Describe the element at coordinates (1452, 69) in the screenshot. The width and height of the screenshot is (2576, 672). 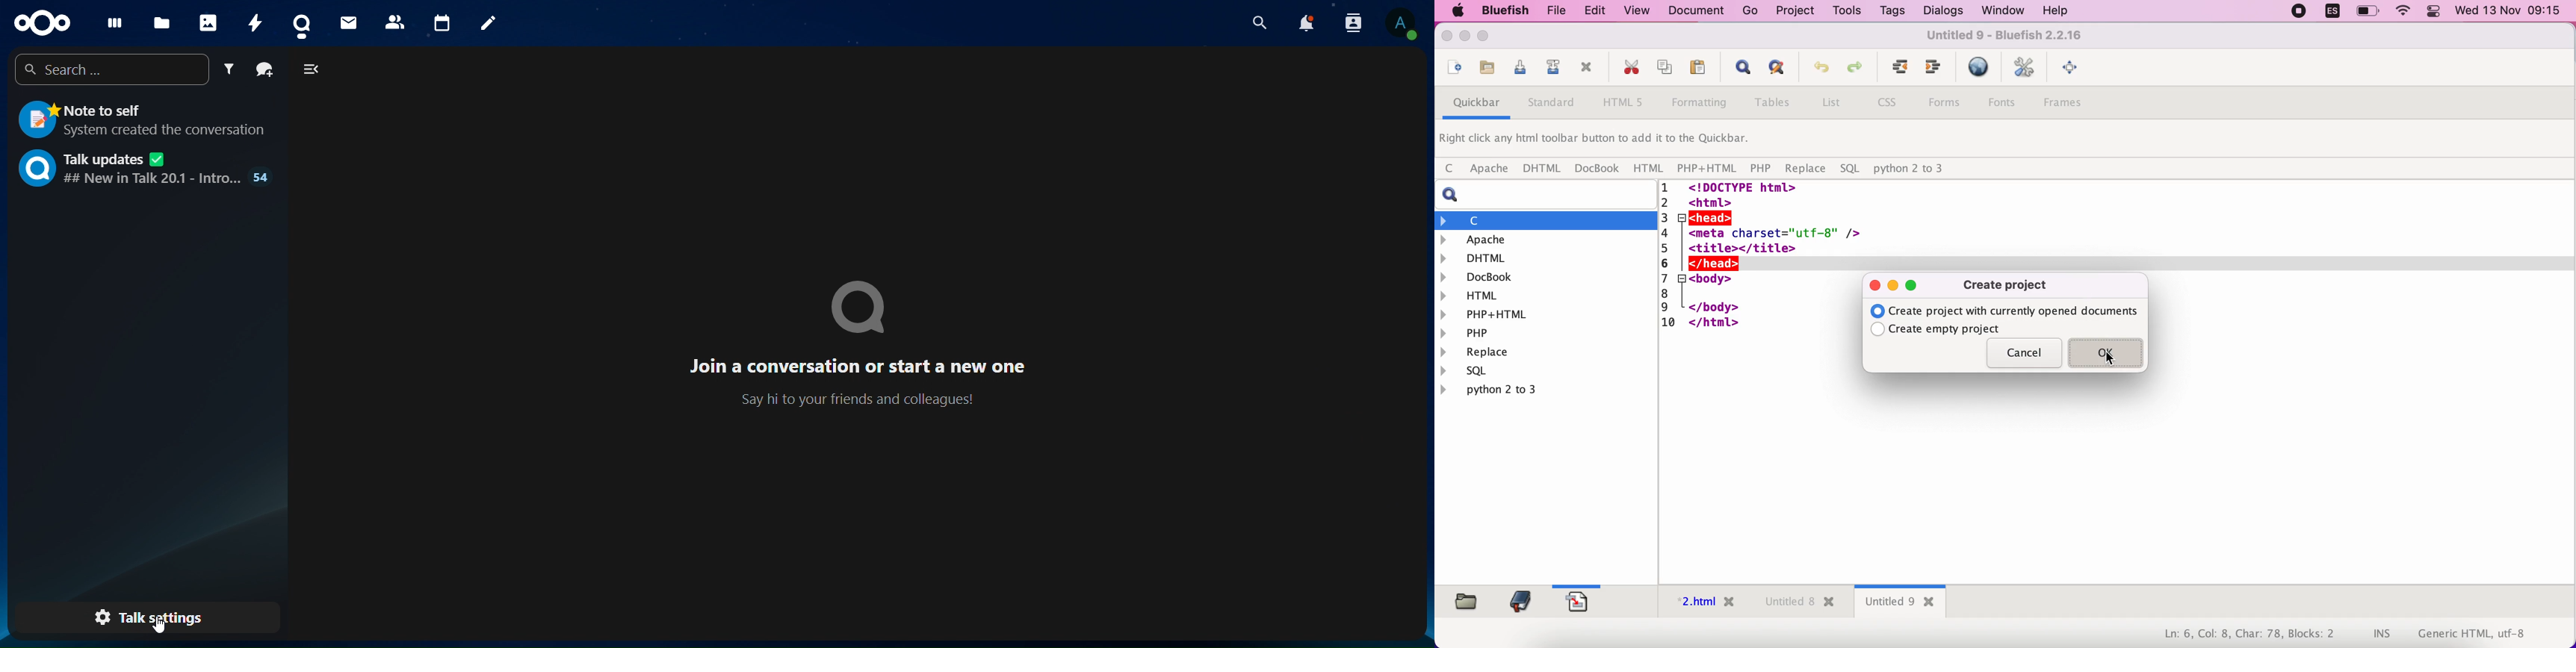
I see `open file` at that location.